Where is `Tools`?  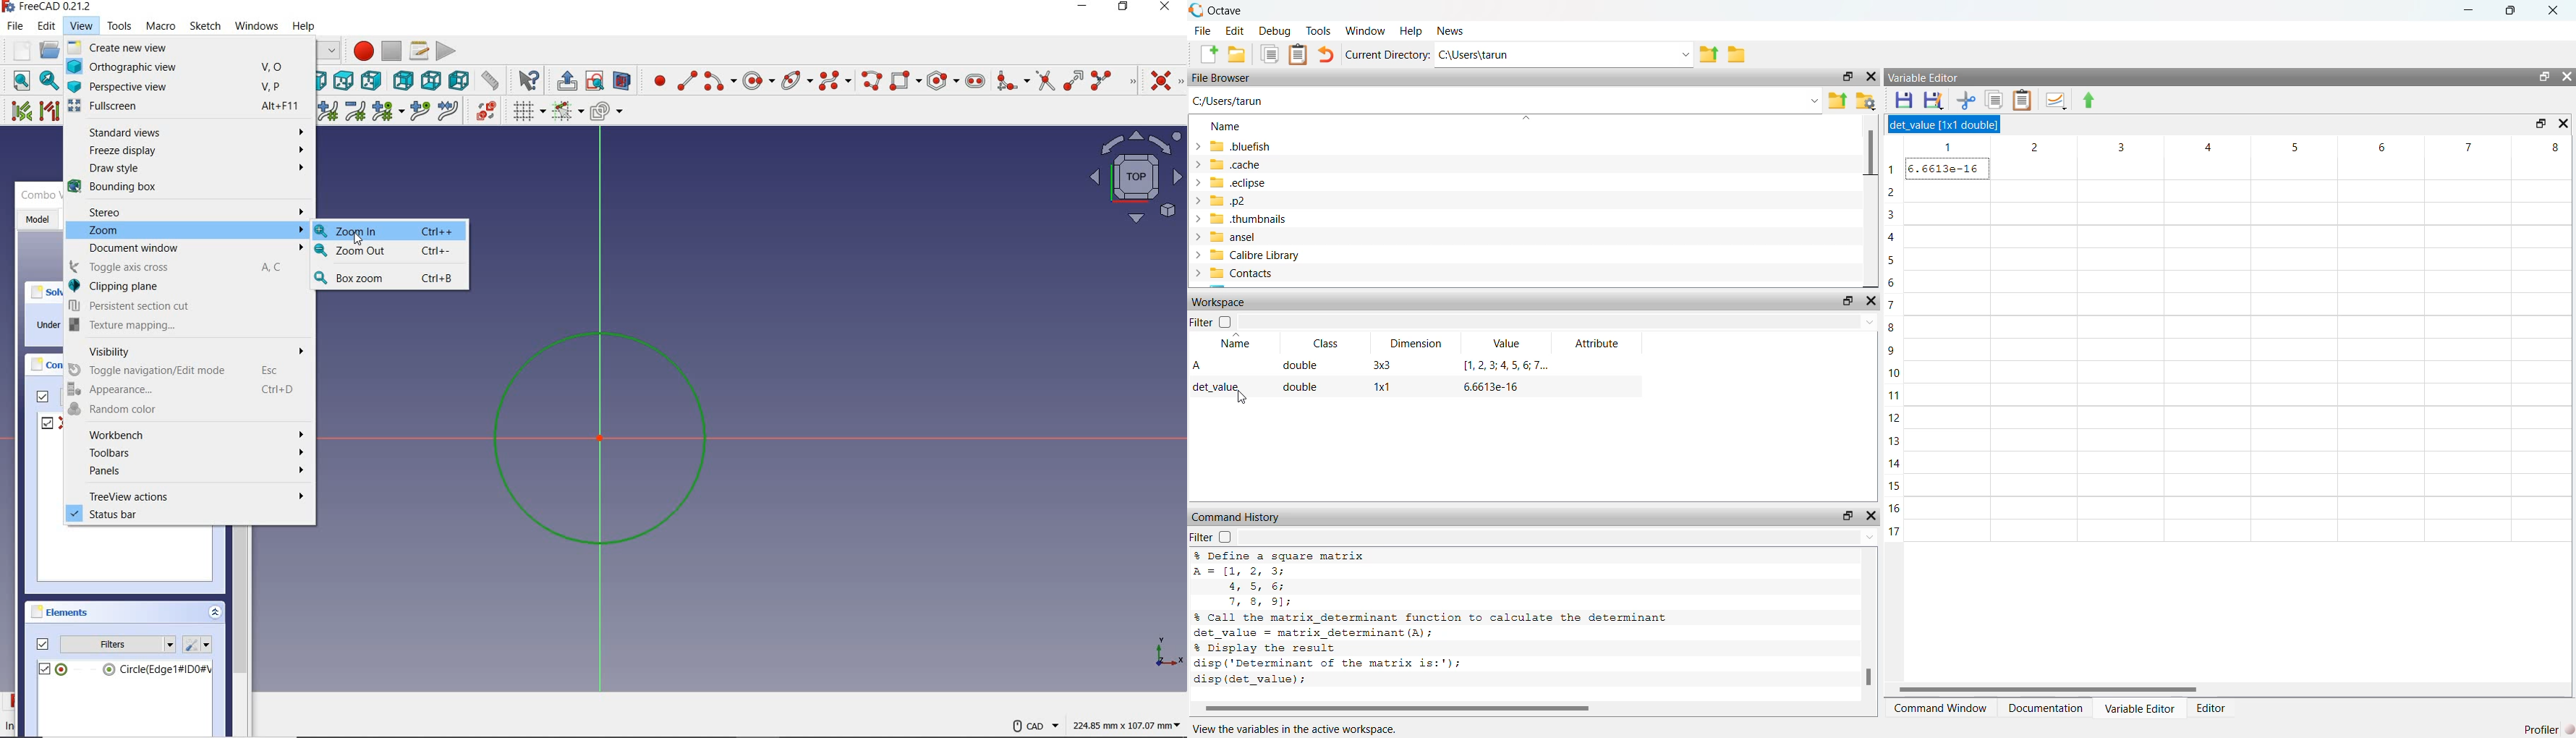 Tools is located at coordinates (1319, 30).